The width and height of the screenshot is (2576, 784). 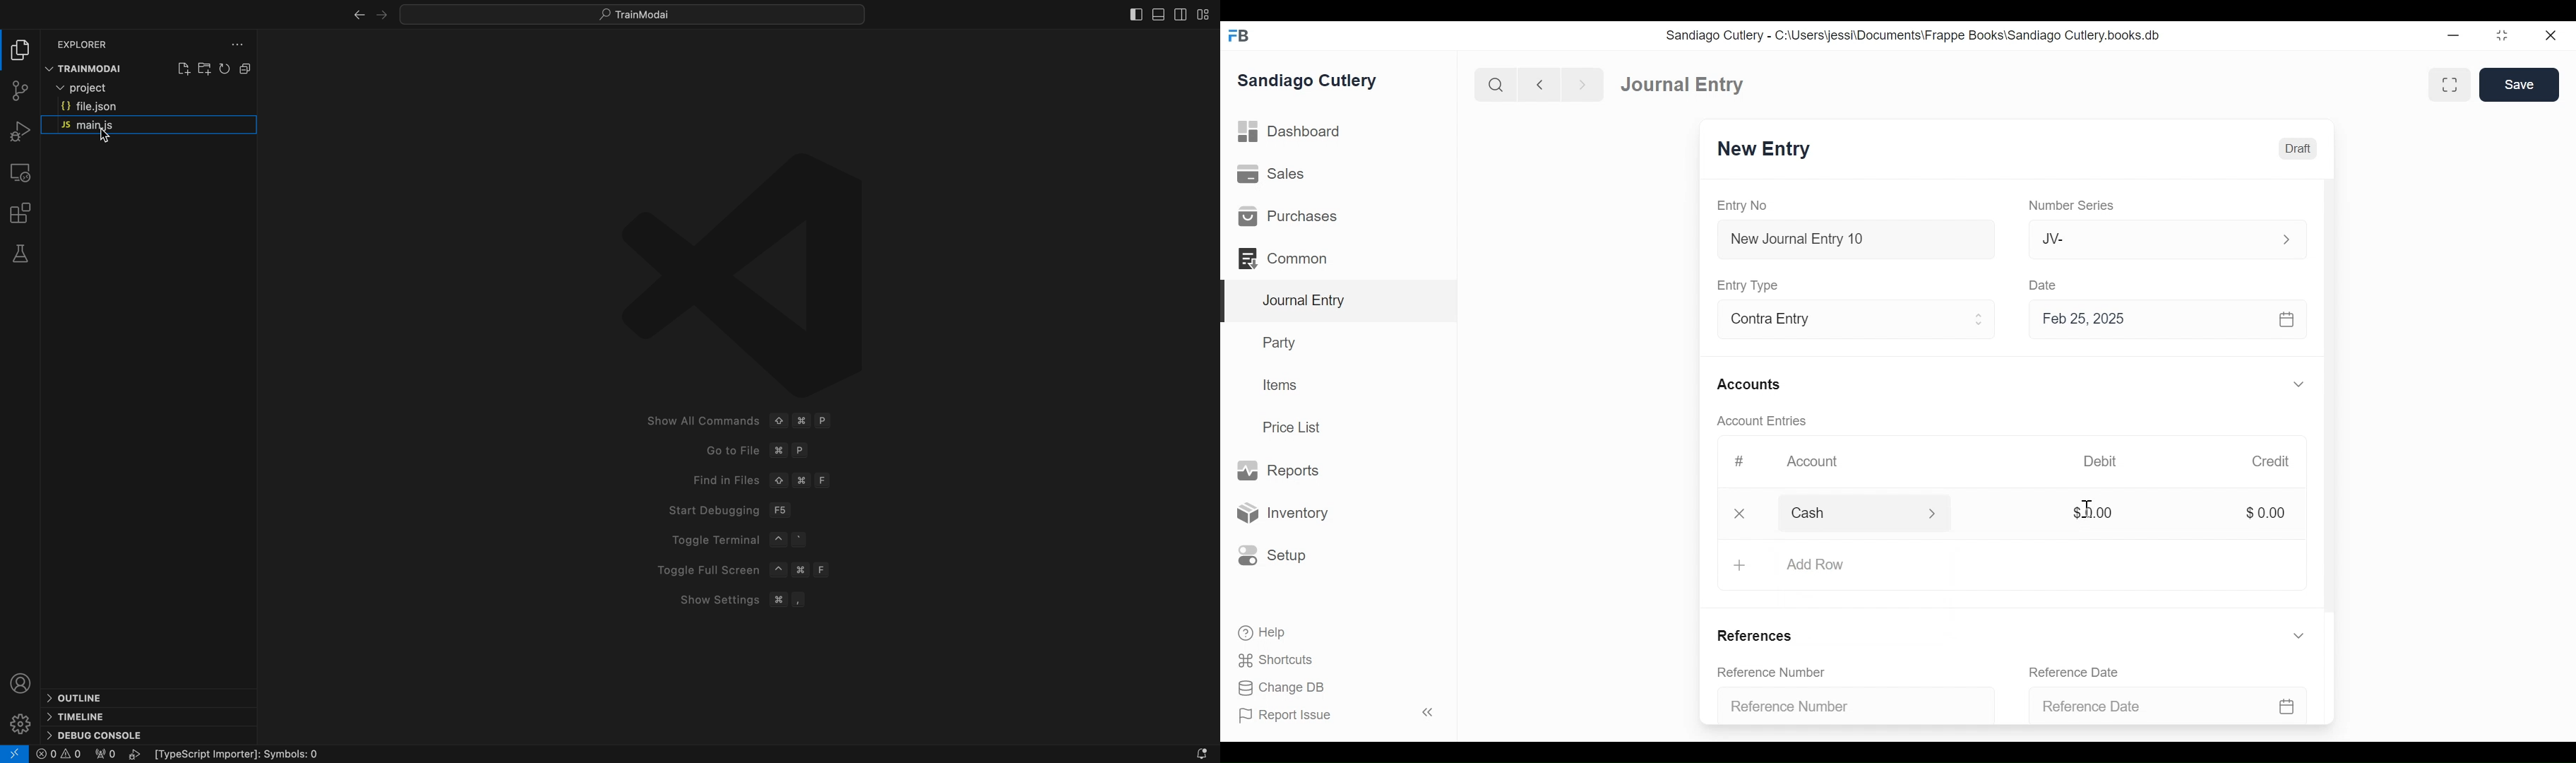 I want to click on Sales, so click(x=1270, y=175).